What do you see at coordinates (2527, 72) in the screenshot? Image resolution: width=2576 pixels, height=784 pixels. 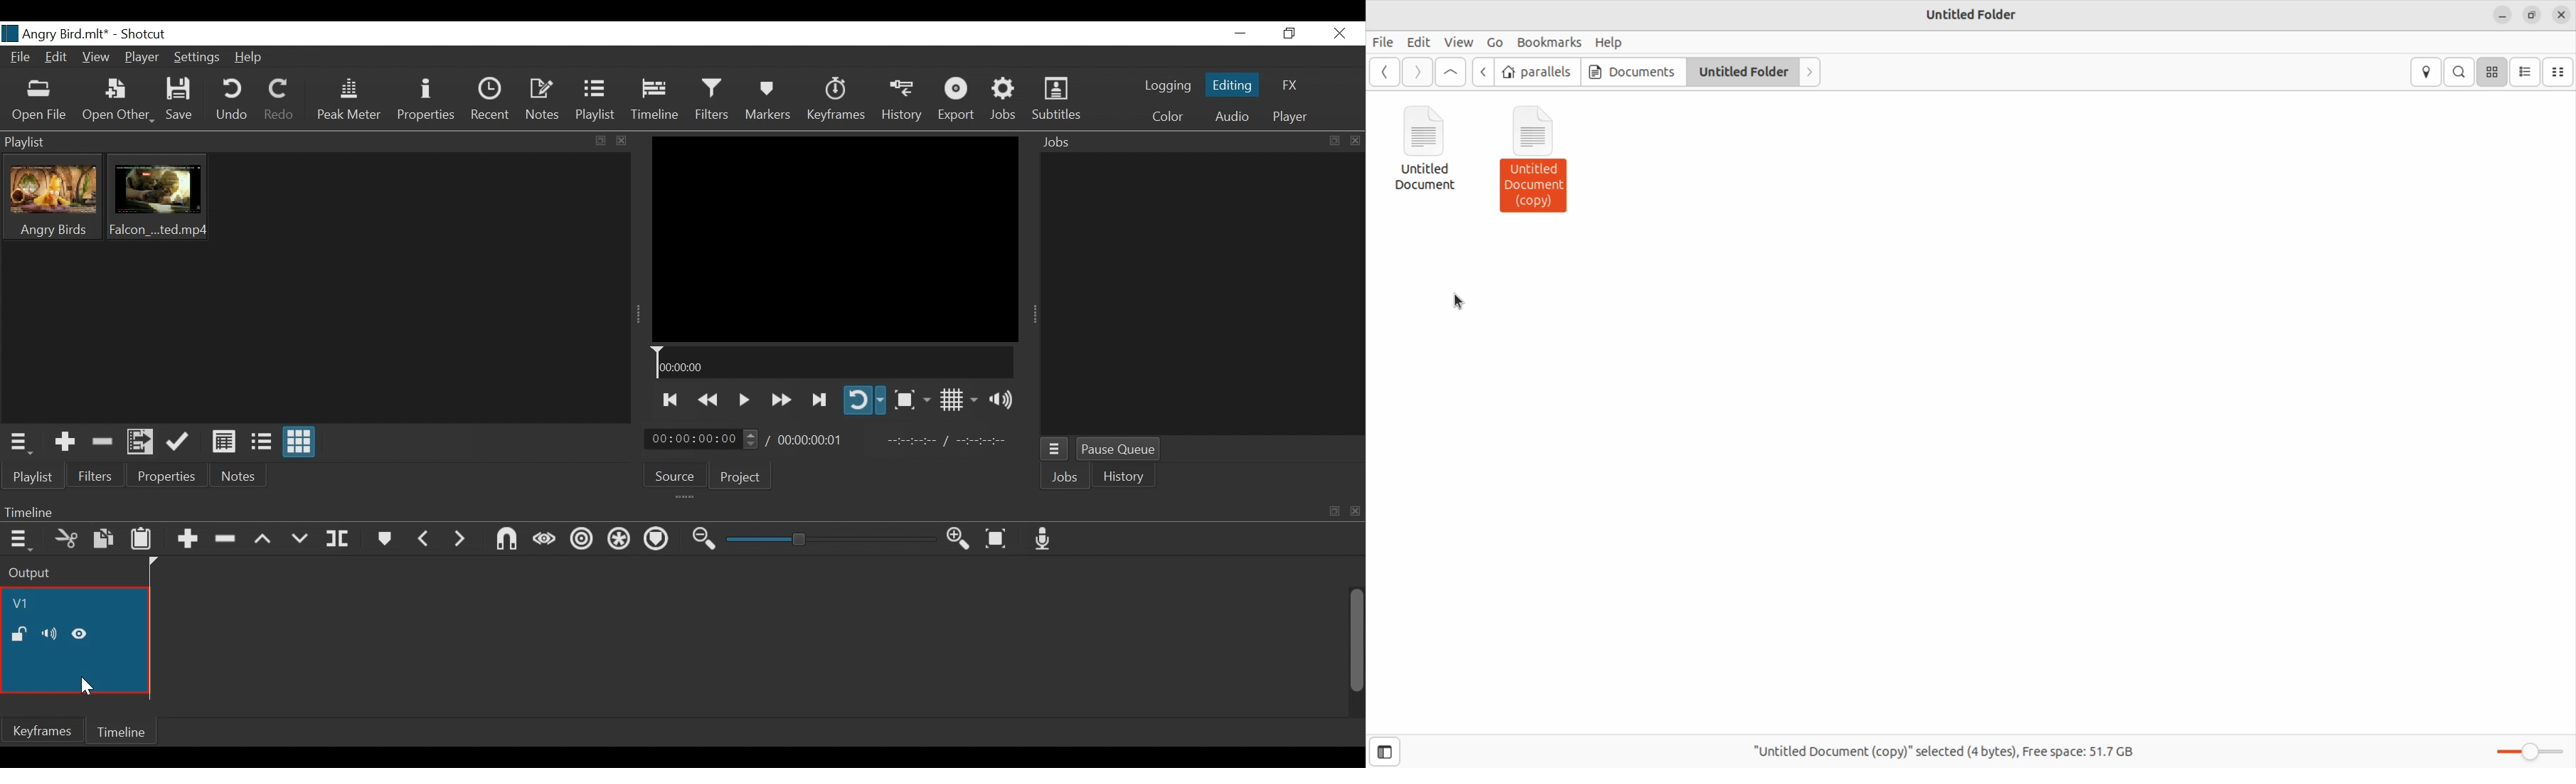 I see `list view` at bounding box center [2527, 72].